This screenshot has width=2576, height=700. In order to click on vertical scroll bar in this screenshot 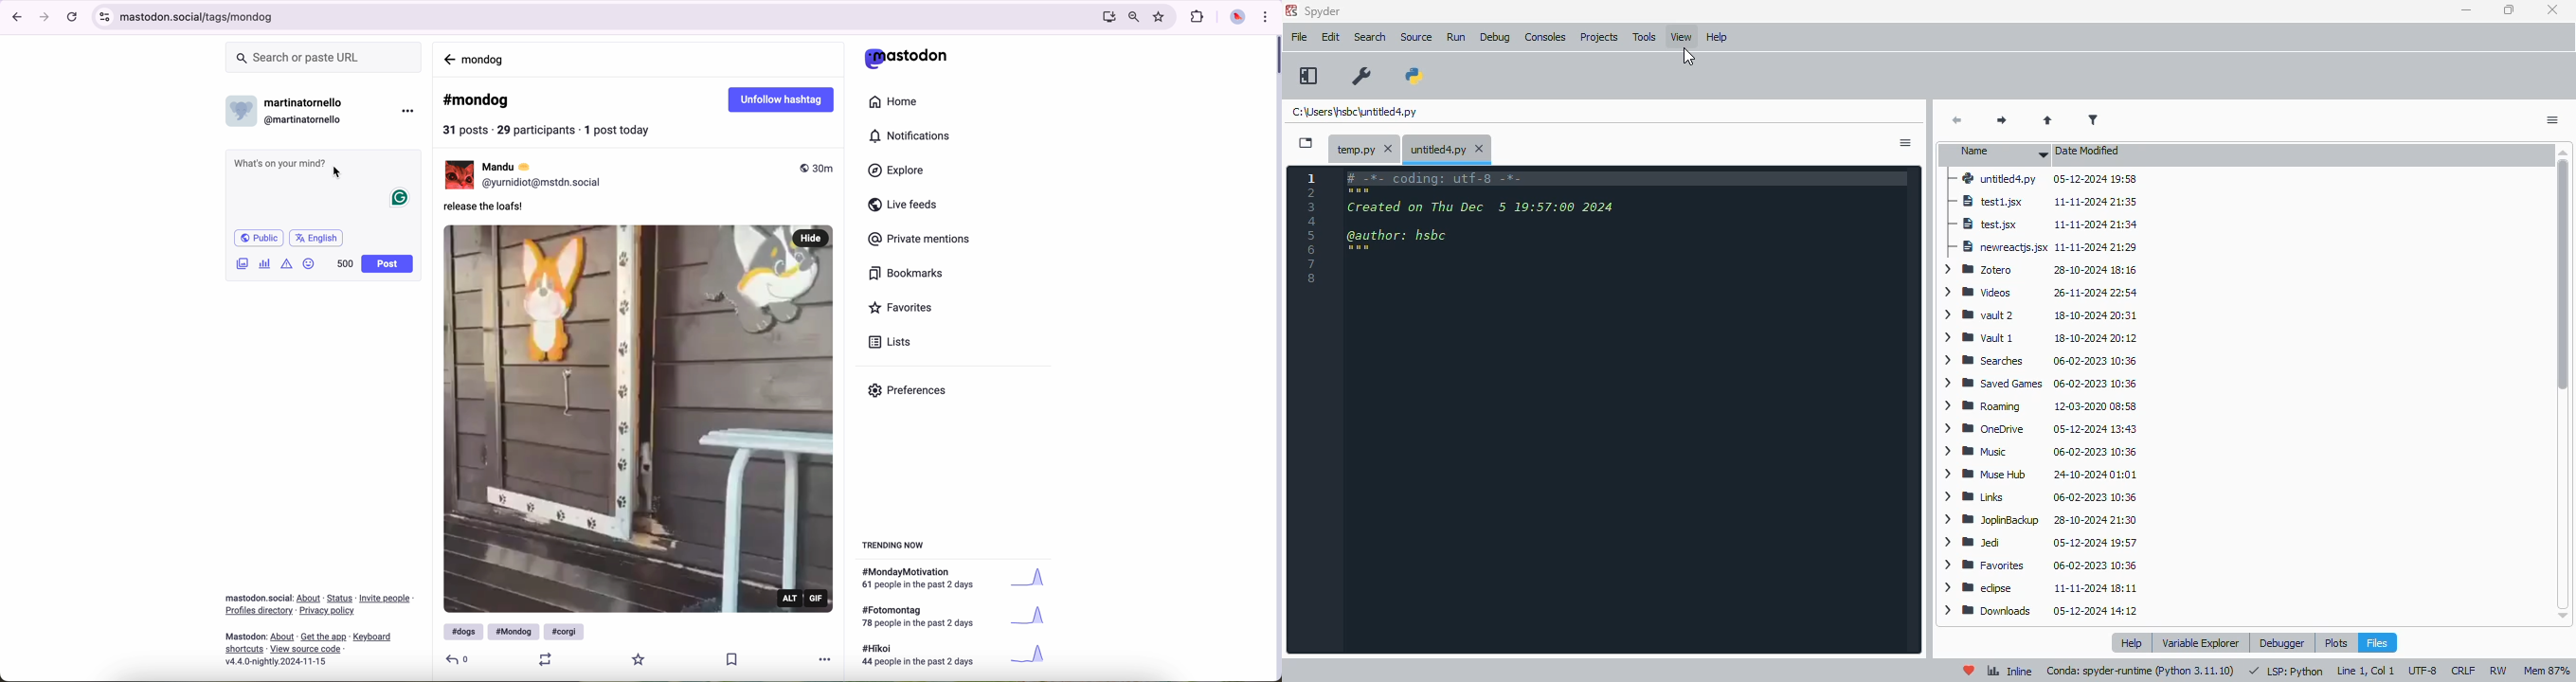, I will do `click(2566, 383)`.